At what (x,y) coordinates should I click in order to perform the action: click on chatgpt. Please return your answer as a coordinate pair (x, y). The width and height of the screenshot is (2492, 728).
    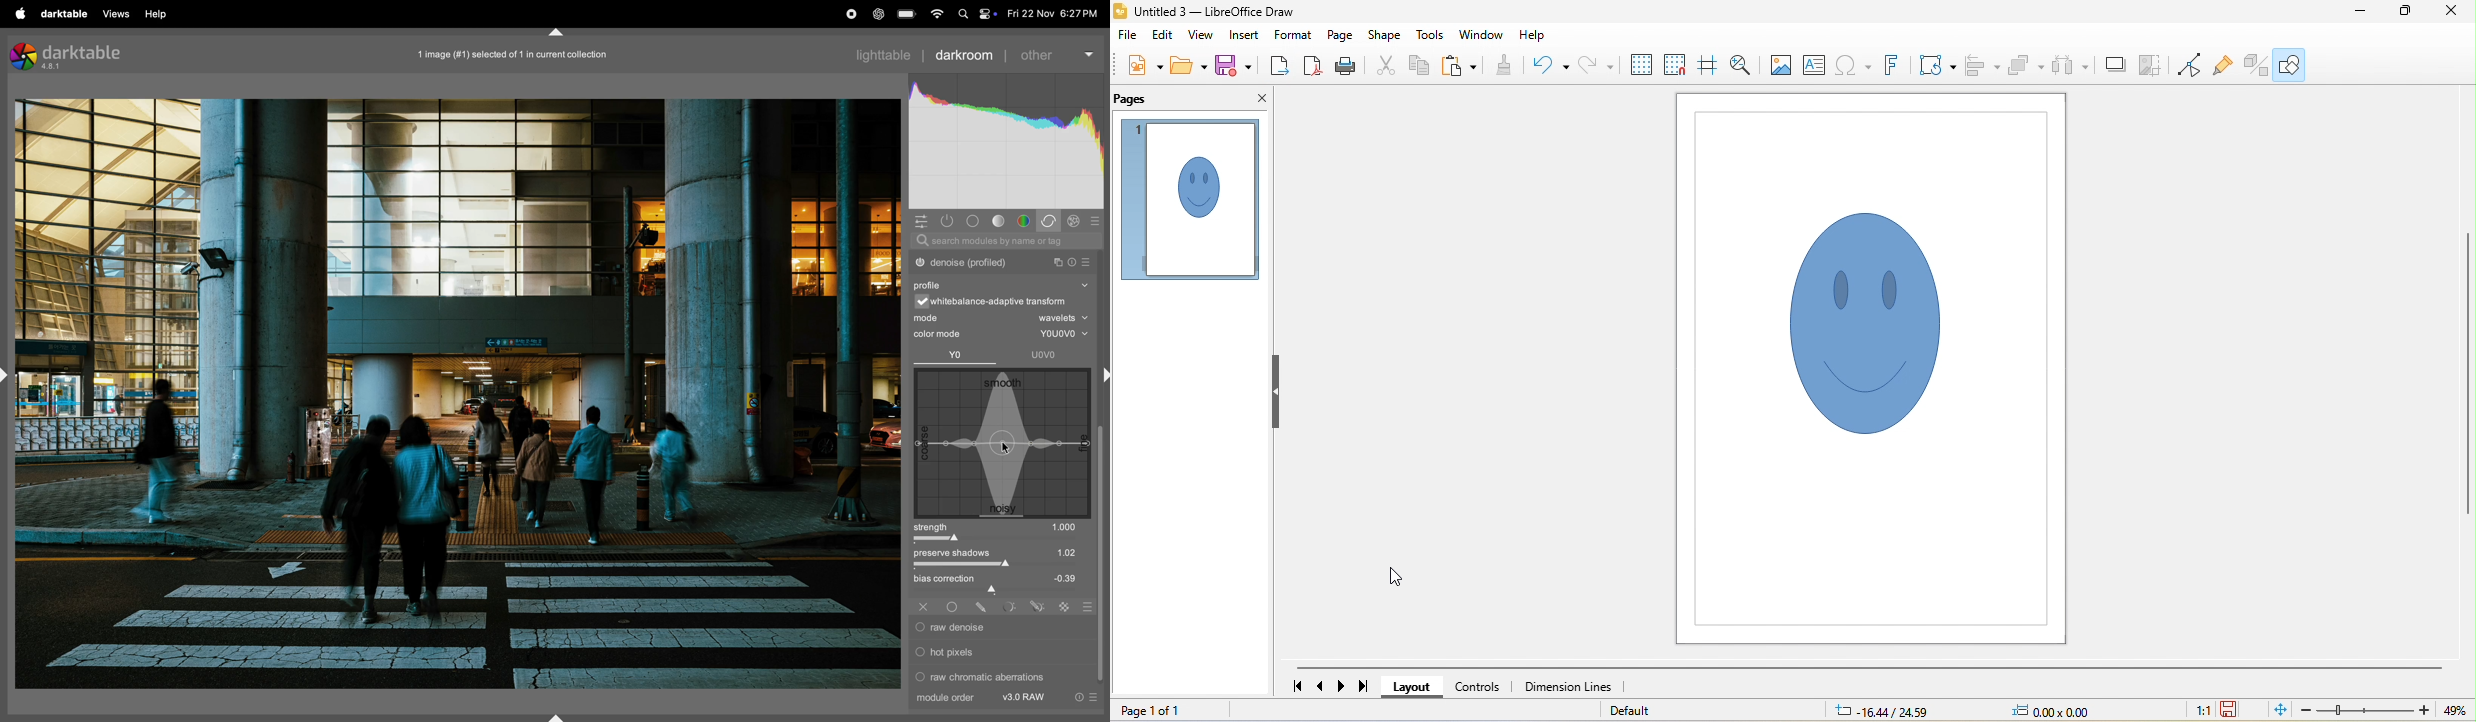
    Looking at the image, I should click on (879, 14).